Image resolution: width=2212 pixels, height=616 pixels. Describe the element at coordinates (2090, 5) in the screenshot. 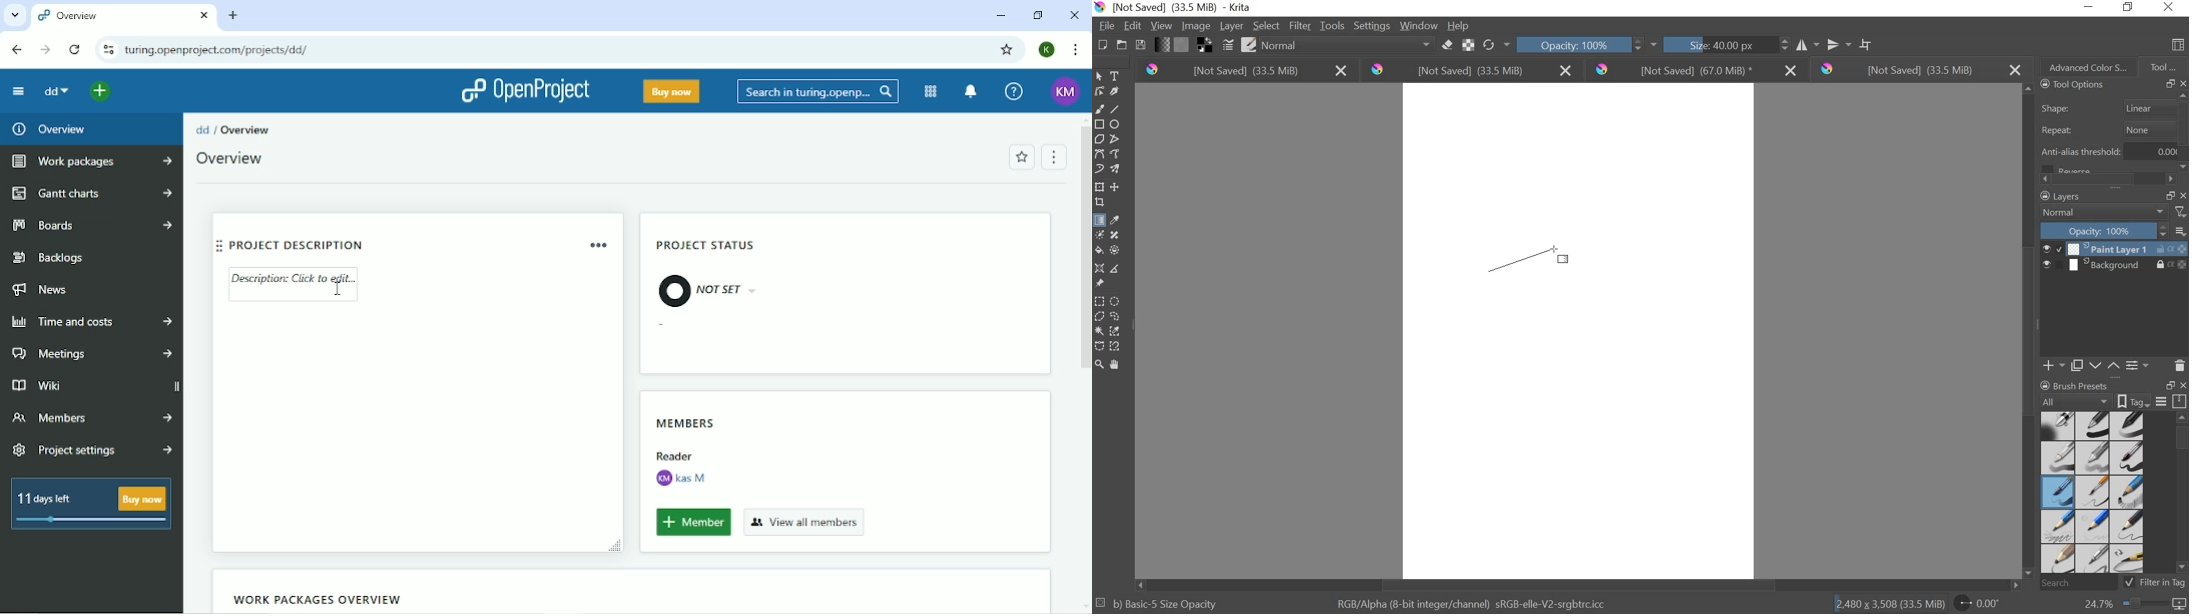

I see `MINIMIZE` at that location.